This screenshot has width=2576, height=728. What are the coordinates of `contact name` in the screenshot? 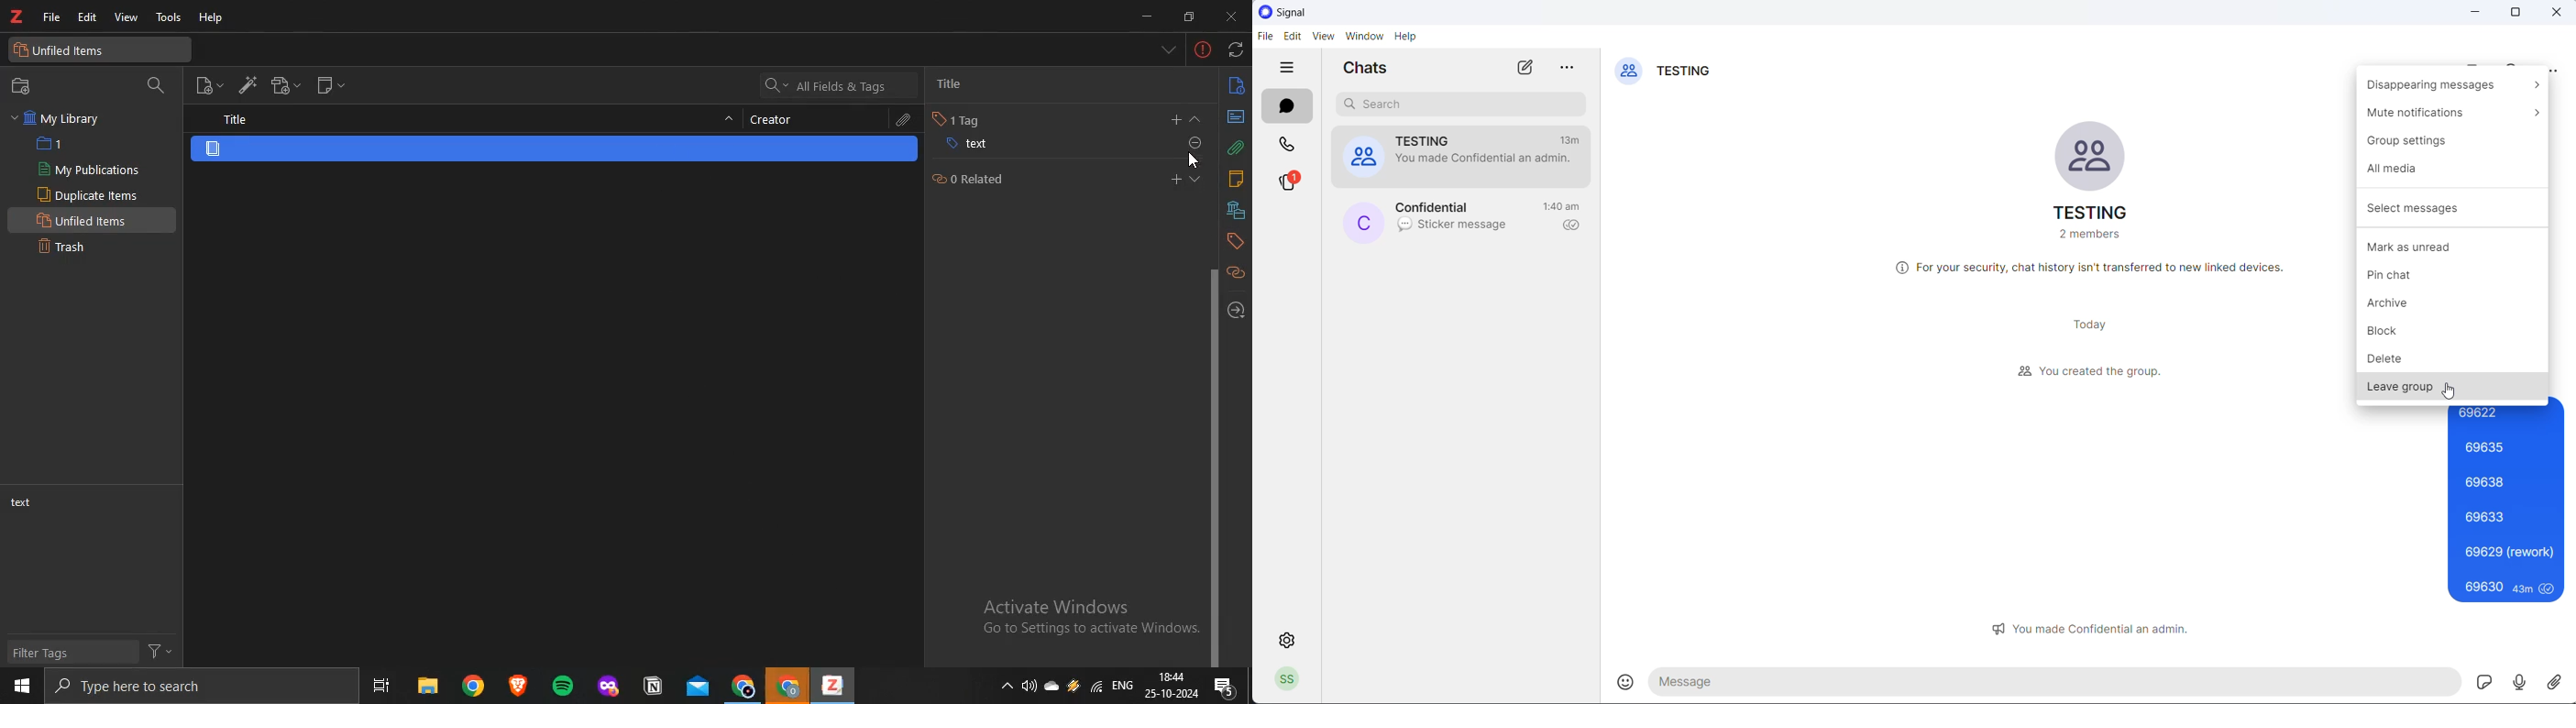 It's located at (1443, 207).